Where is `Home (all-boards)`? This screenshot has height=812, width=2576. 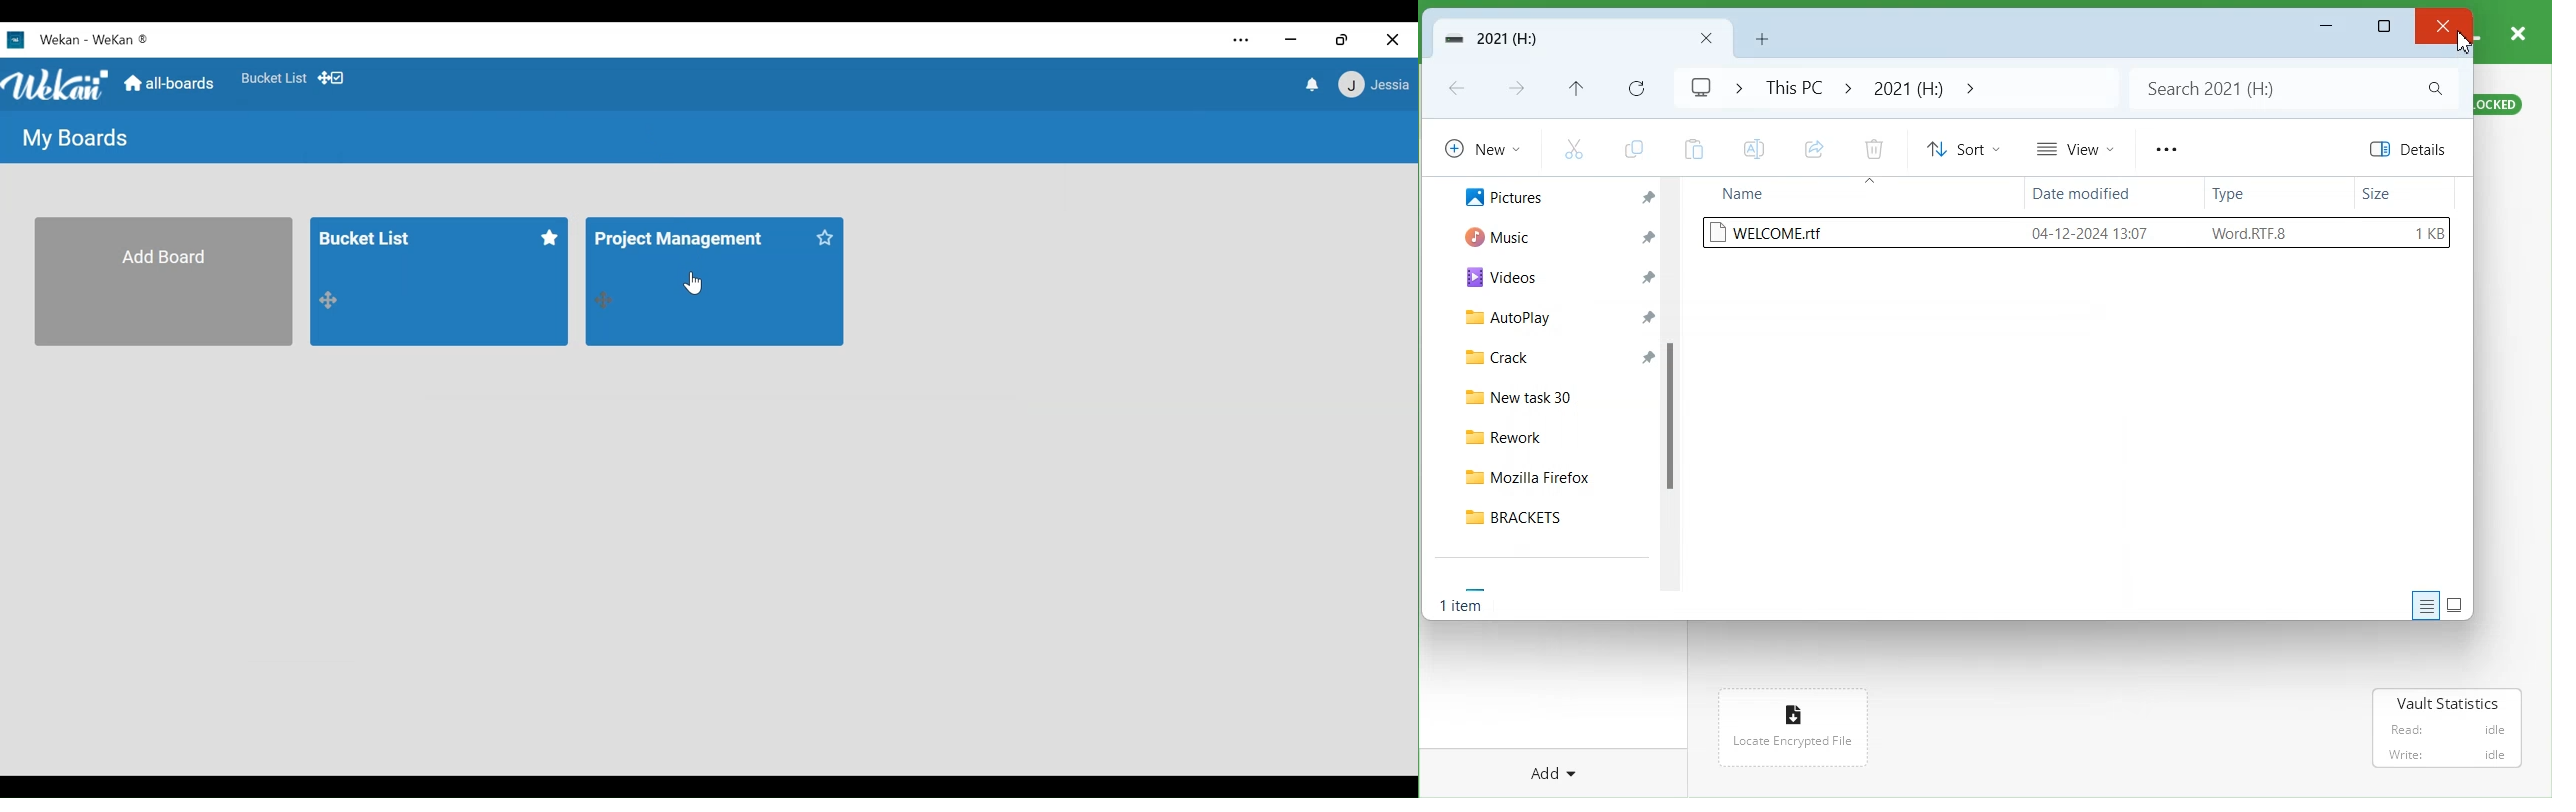
Home (all-boards) is located at coordinates (171, 83).